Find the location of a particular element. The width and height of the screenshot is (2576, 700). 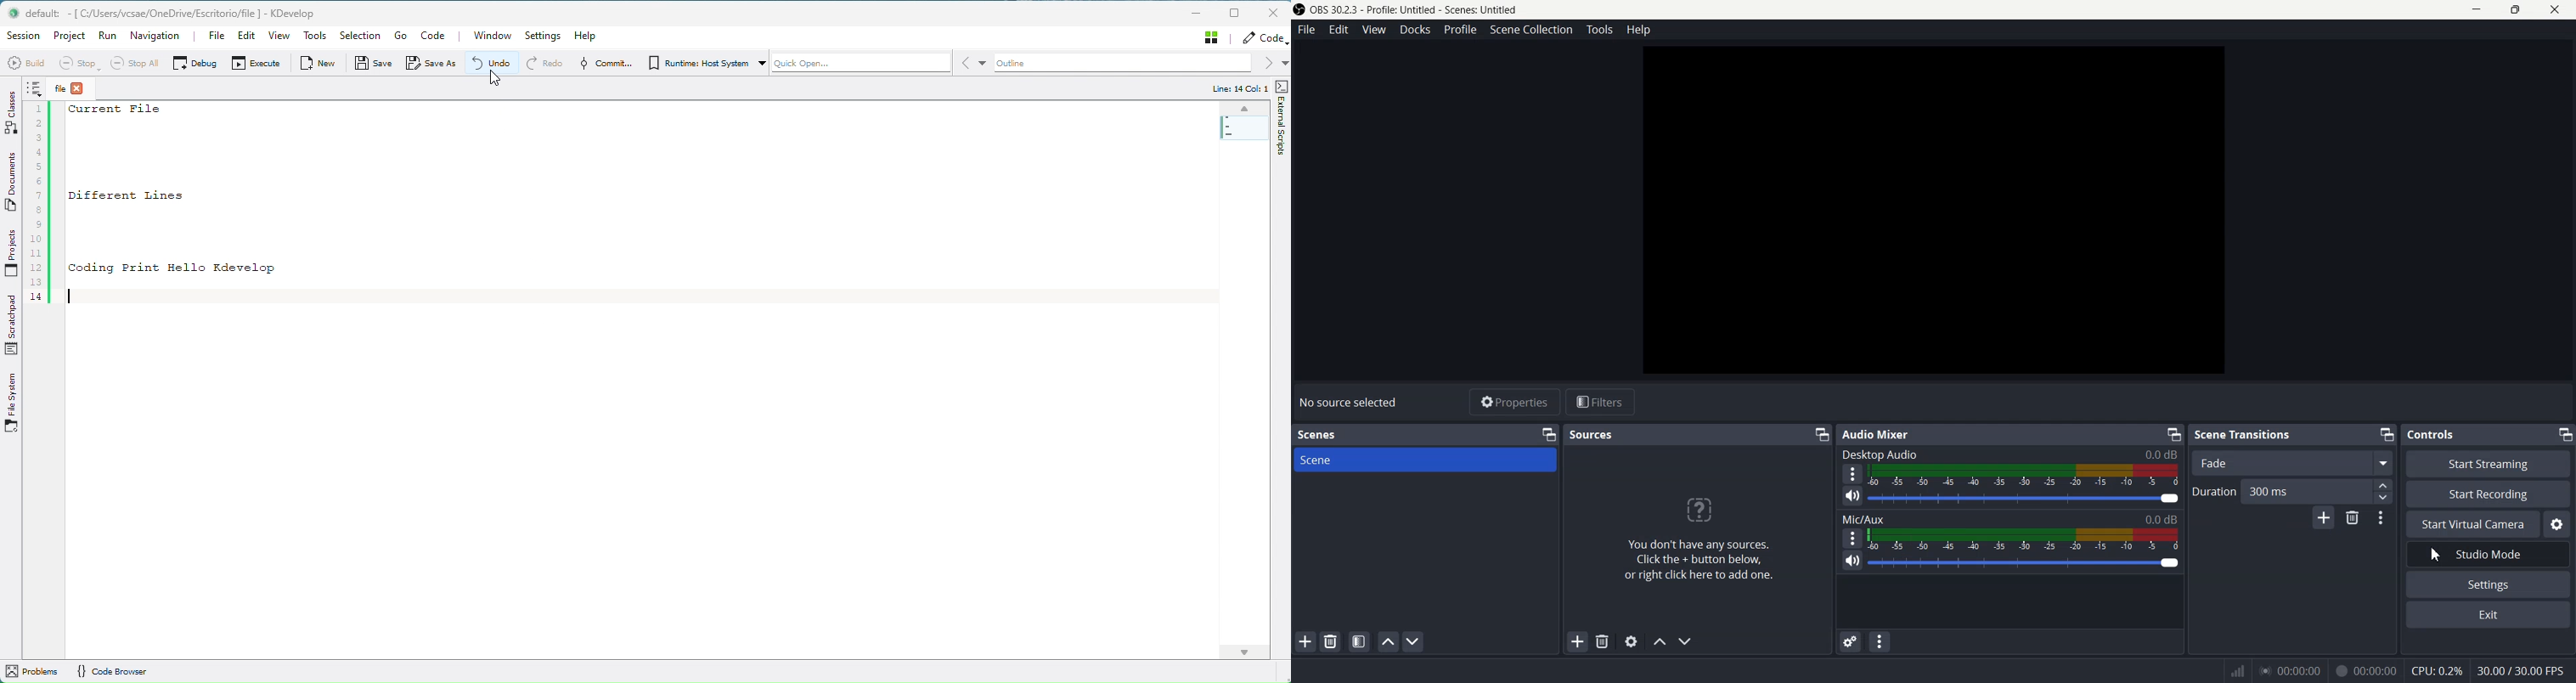

Scene Transitions is located at coordinates (2250, 435).